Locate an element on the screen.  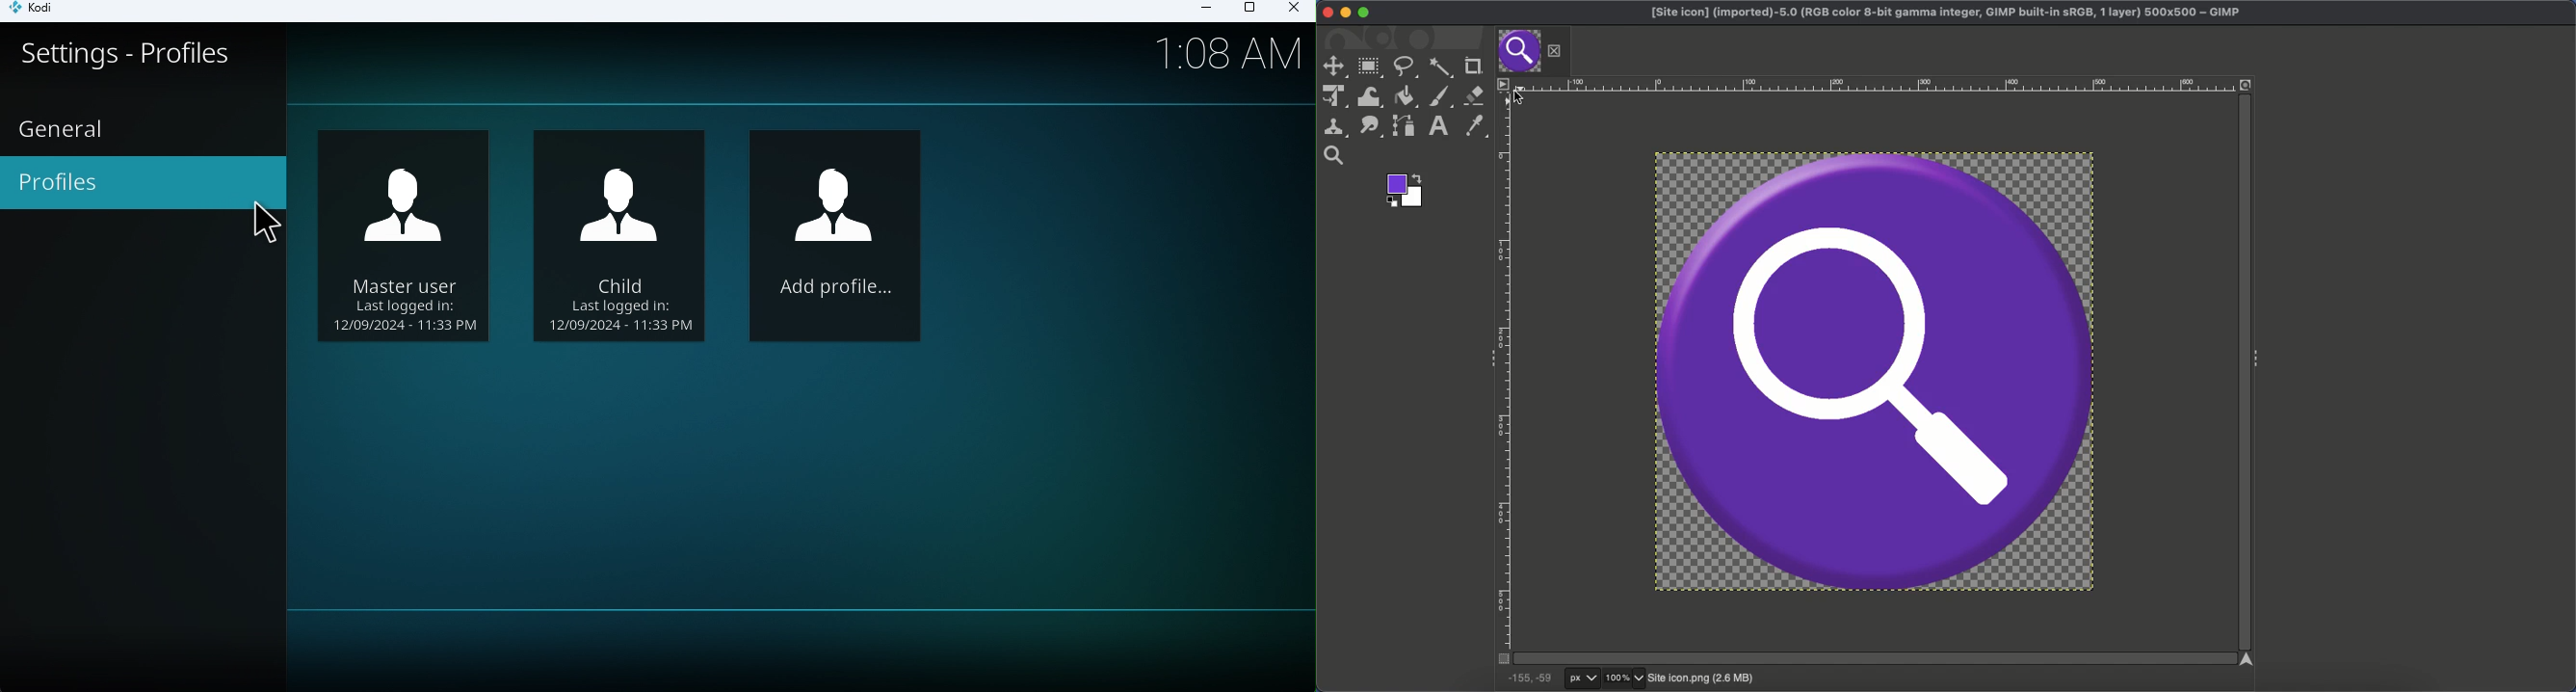
Menu is located at coordinates (1502, 83).